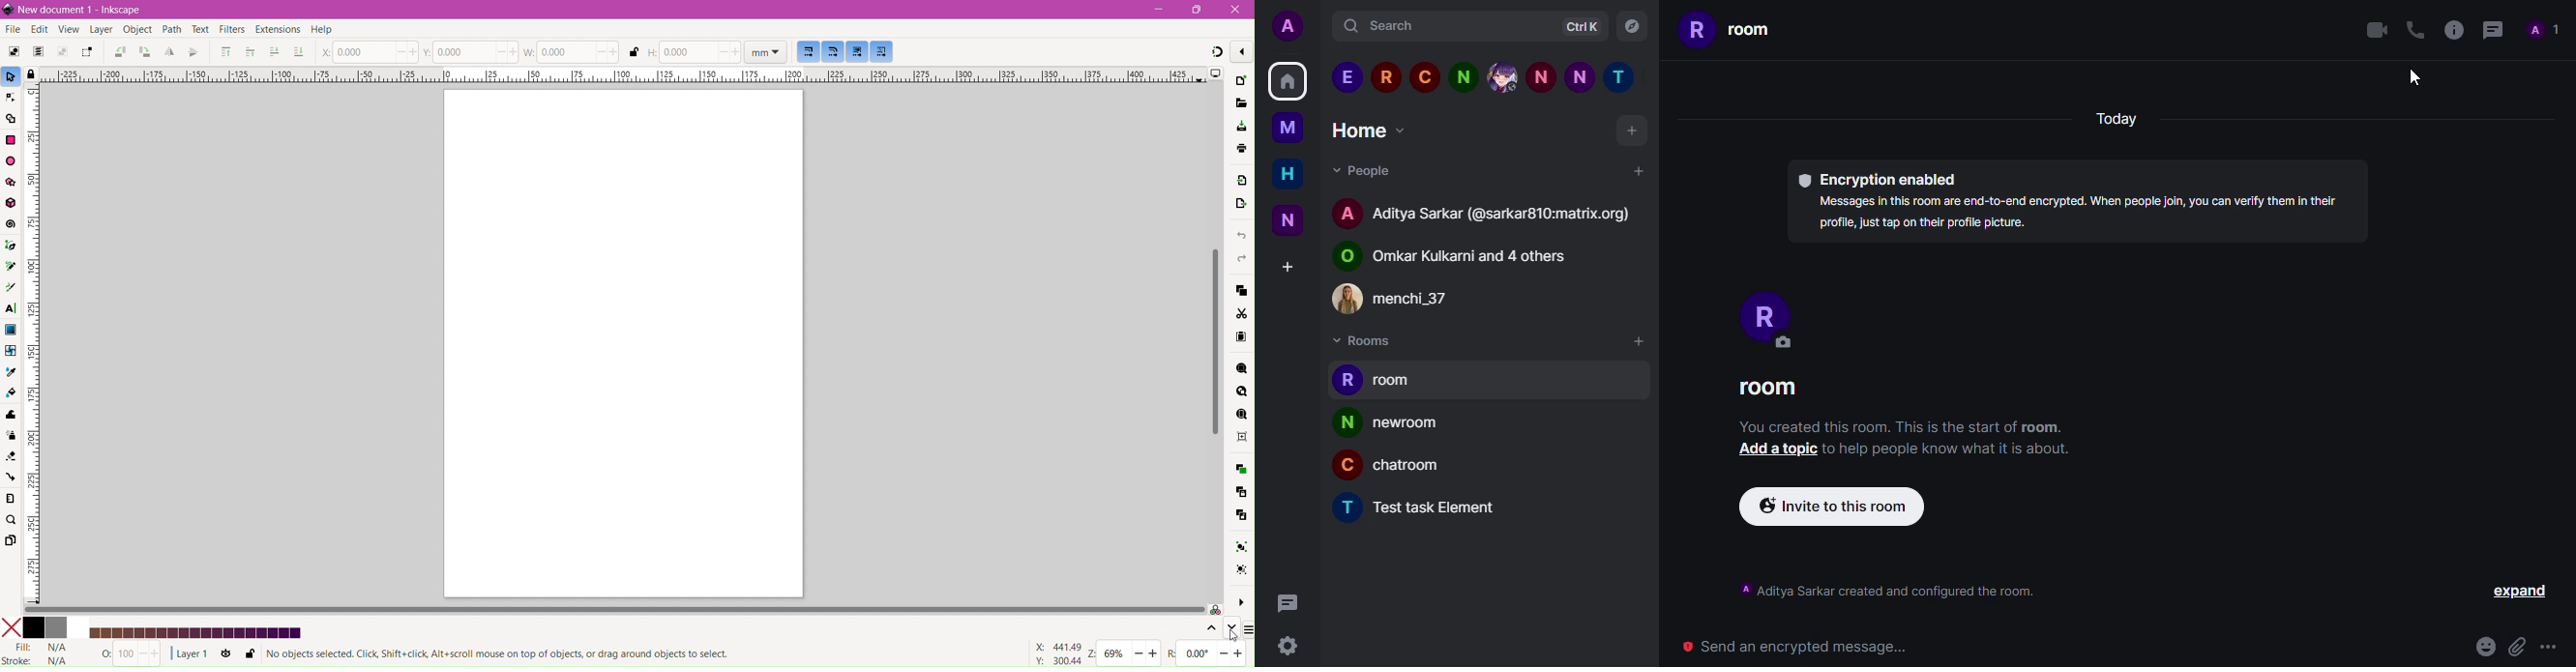 This screenshot has width=2576, height=672. Describe the element at coordinates (1798, 647) in the screenshot. I see `send encrypted message` at that location.